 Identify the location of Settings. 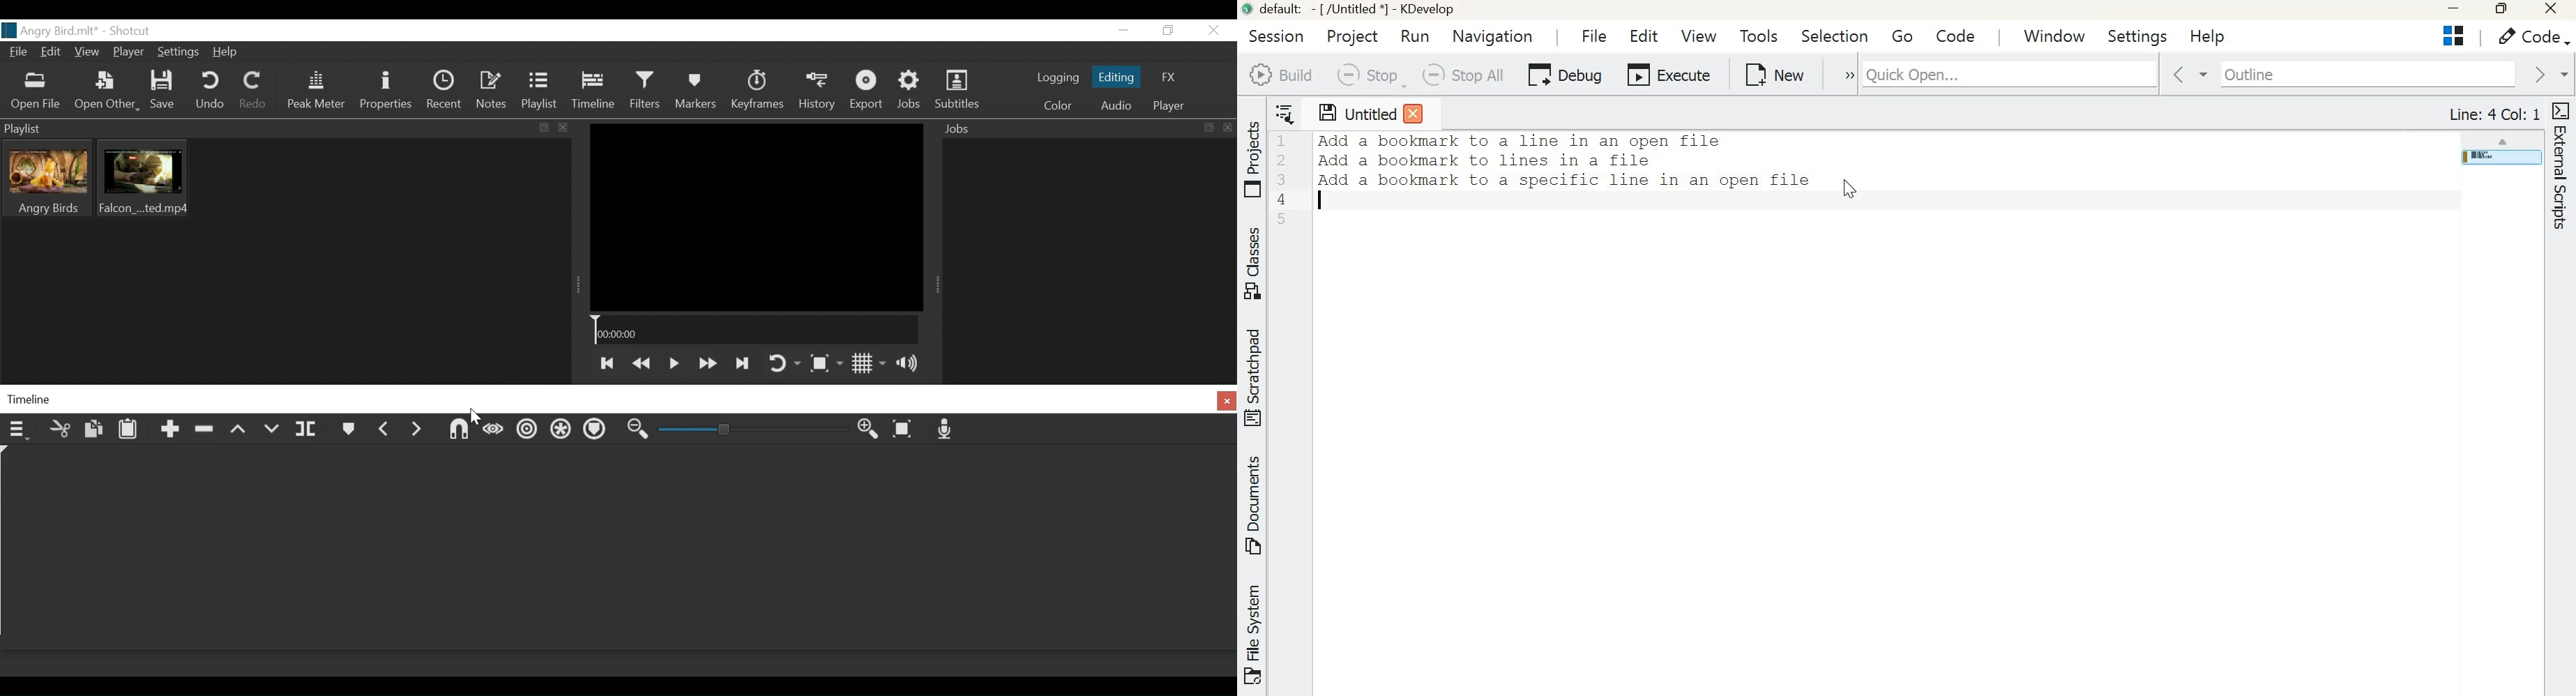
(181, 52).